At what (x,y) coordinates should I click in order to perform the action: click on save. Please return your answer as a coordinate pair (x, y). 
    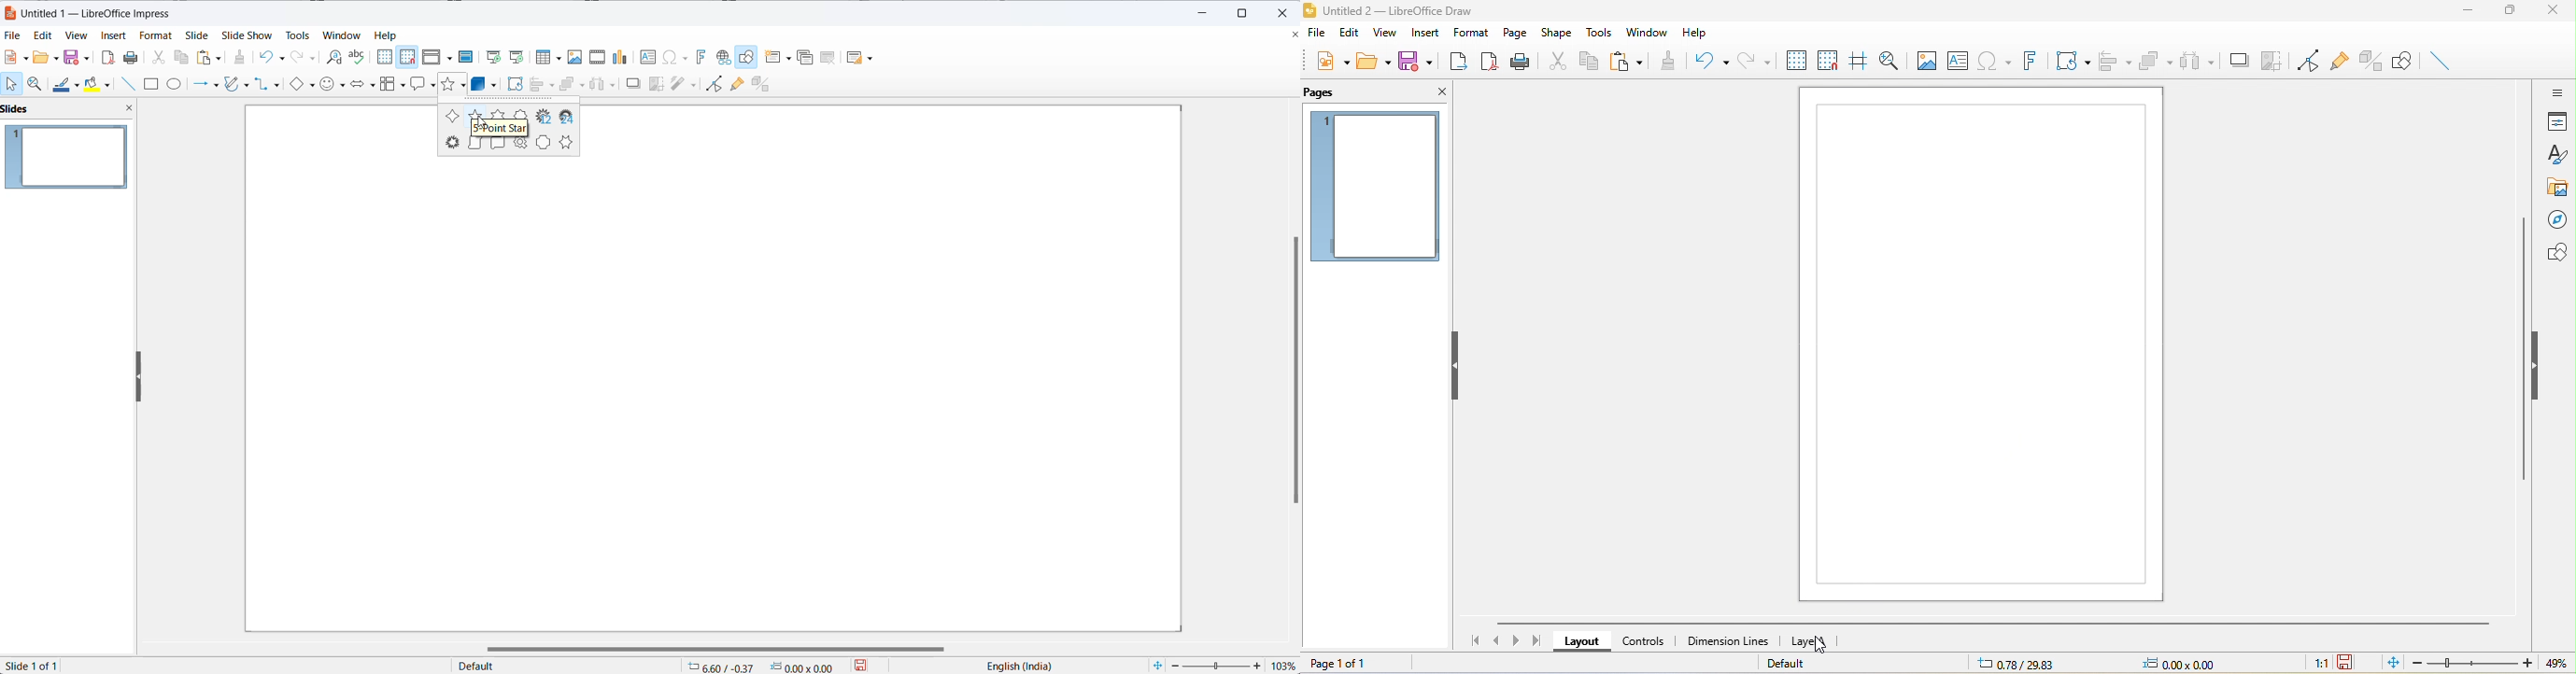
    Looking at the image, I should click on (1417, 63).